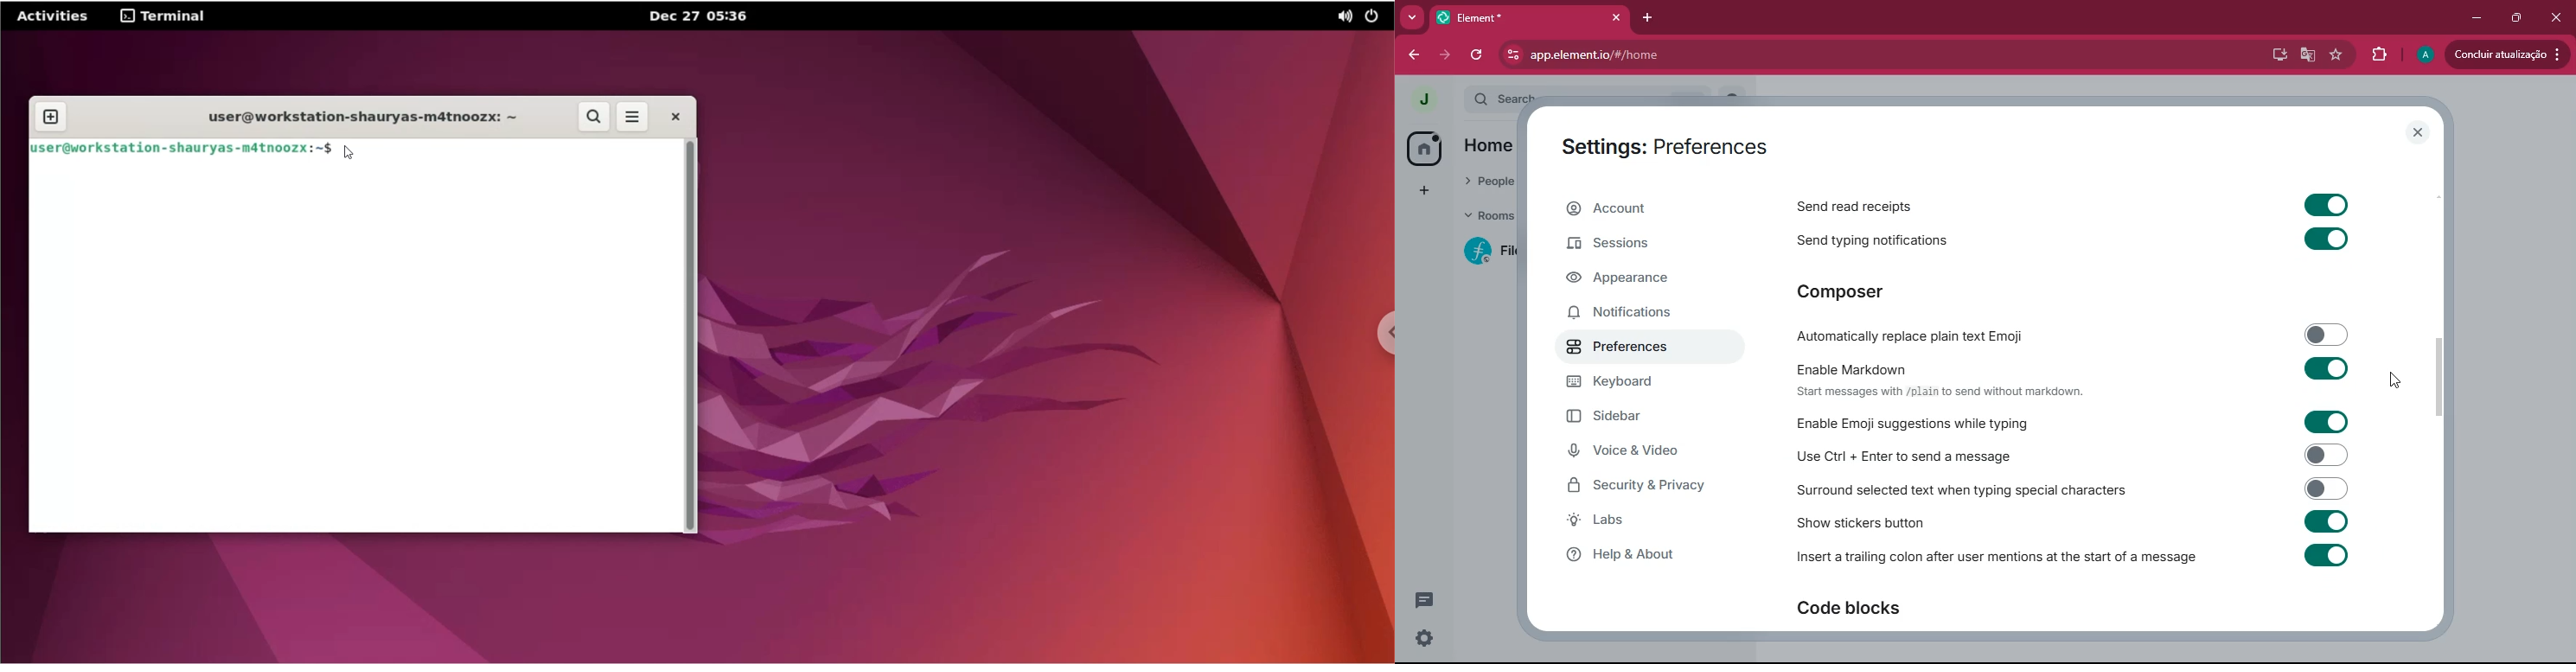 The width and height of the screenshot is (2576, 672). What do you see at coordinates (50, 118) in the screenshot?
I see `new tab` at bounding box center [50, 118].